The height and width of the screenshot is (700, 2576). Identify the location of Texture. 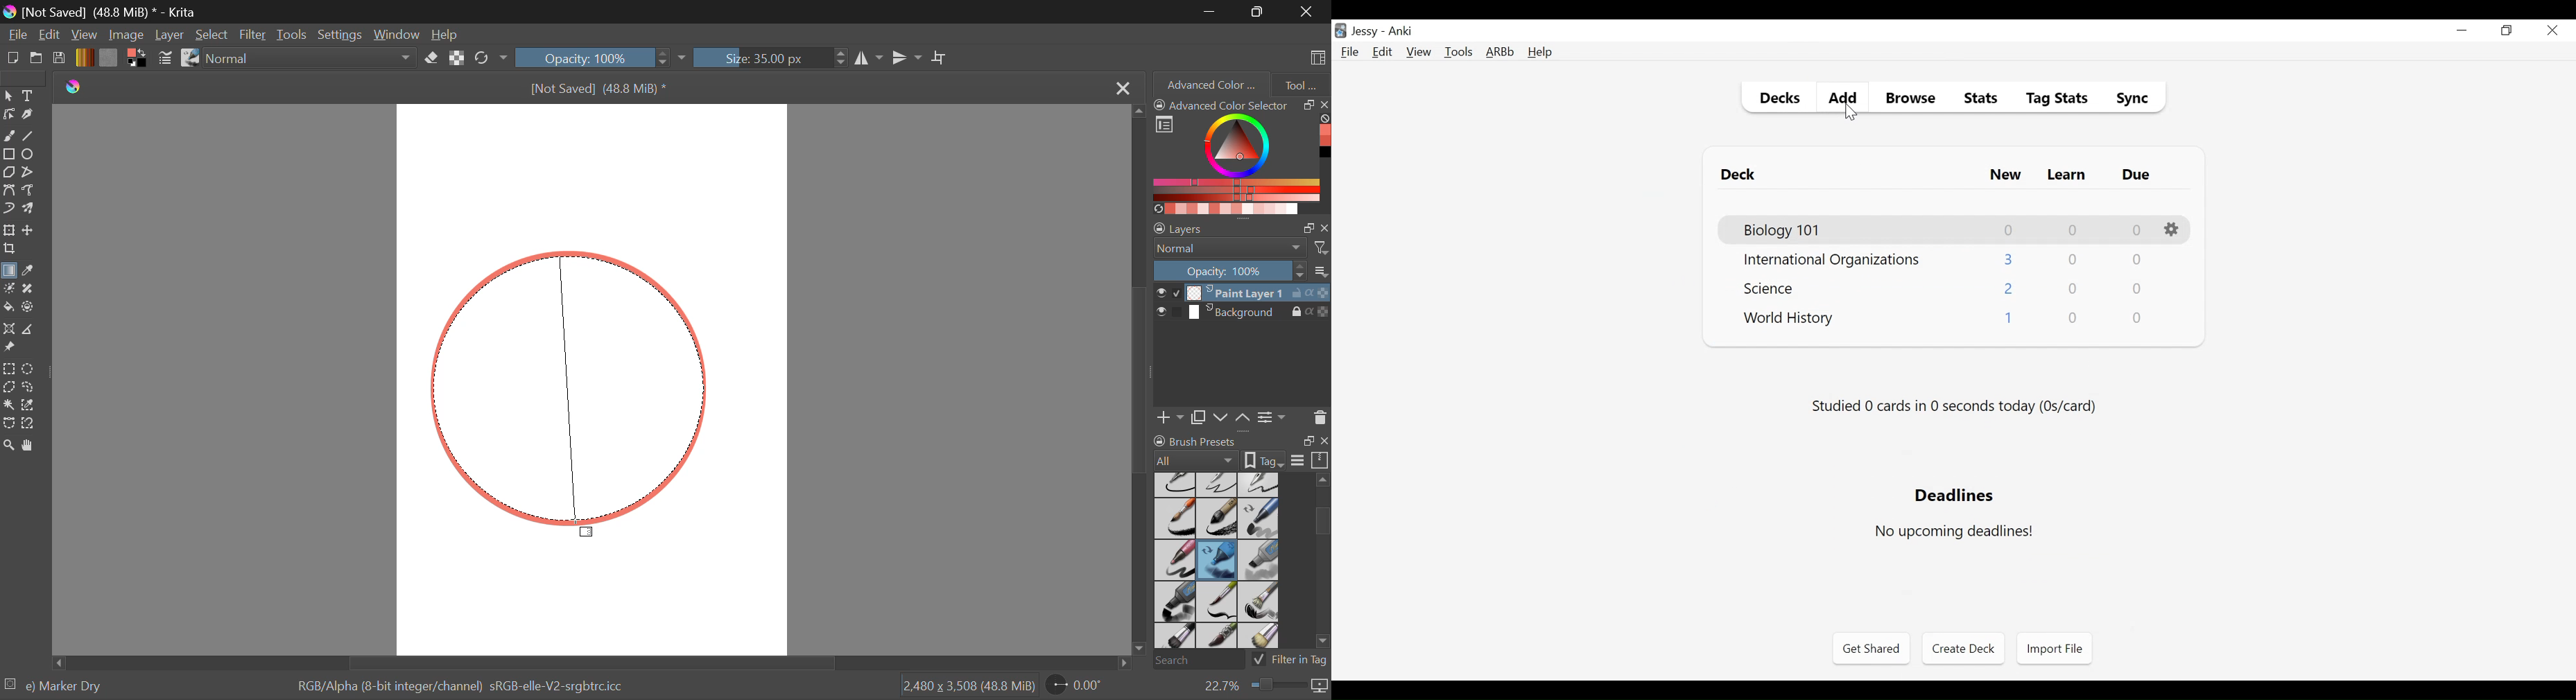
(108, 57).